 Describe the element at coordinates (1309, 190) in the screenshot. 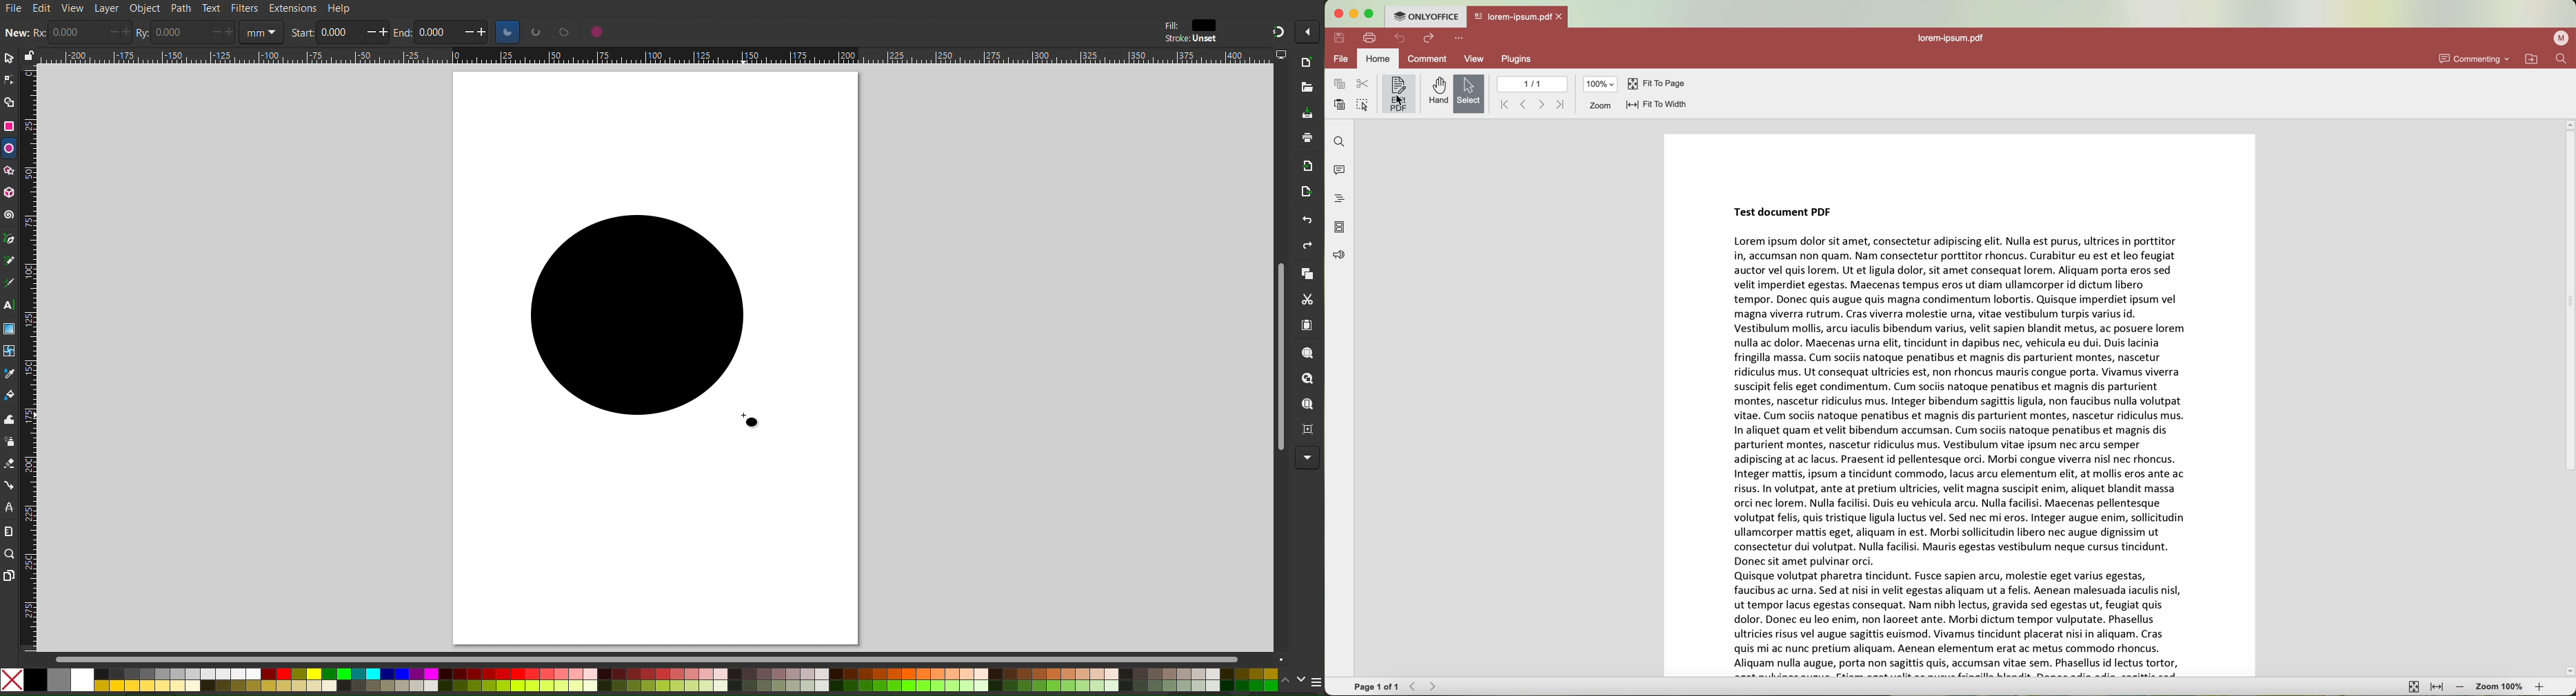

I see `Open Export` at that location.